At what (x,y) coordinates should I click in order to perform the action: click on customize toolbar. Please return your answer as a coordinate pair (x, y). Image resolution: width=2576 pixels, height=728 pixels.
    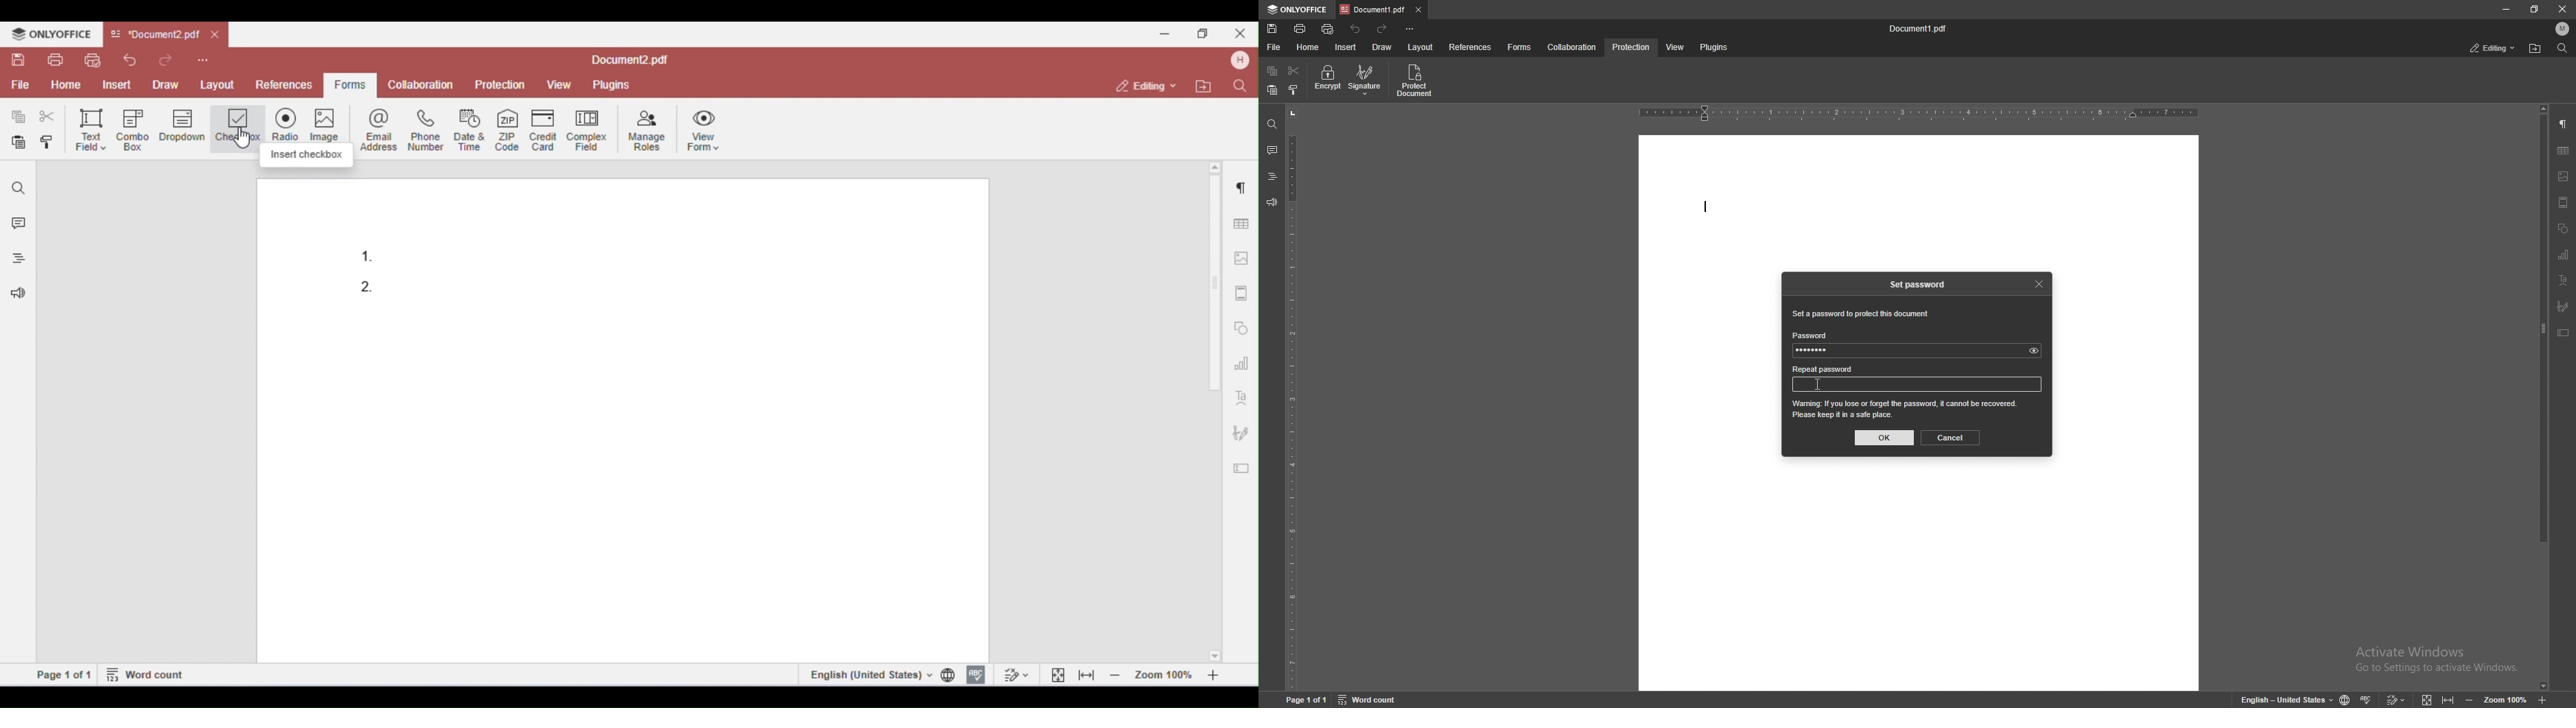
    Looking at the image, I should click on (1409, 30).